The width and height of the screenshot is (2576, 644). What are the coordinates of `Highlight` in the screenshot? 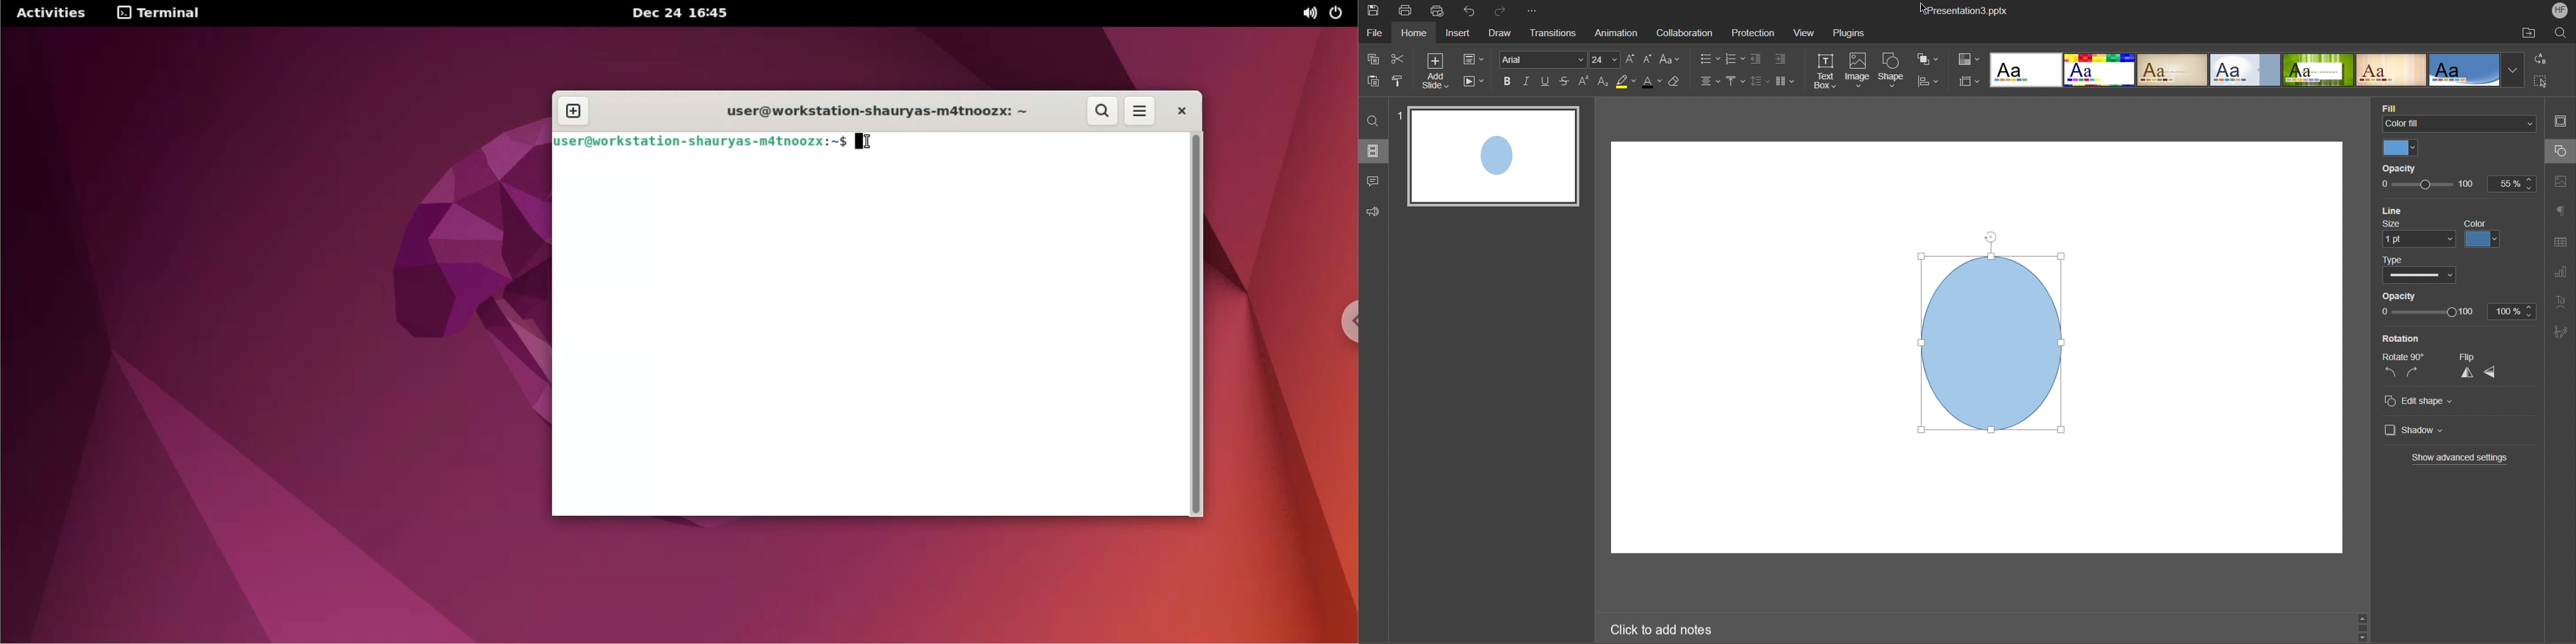 It's located at (1626, 84).